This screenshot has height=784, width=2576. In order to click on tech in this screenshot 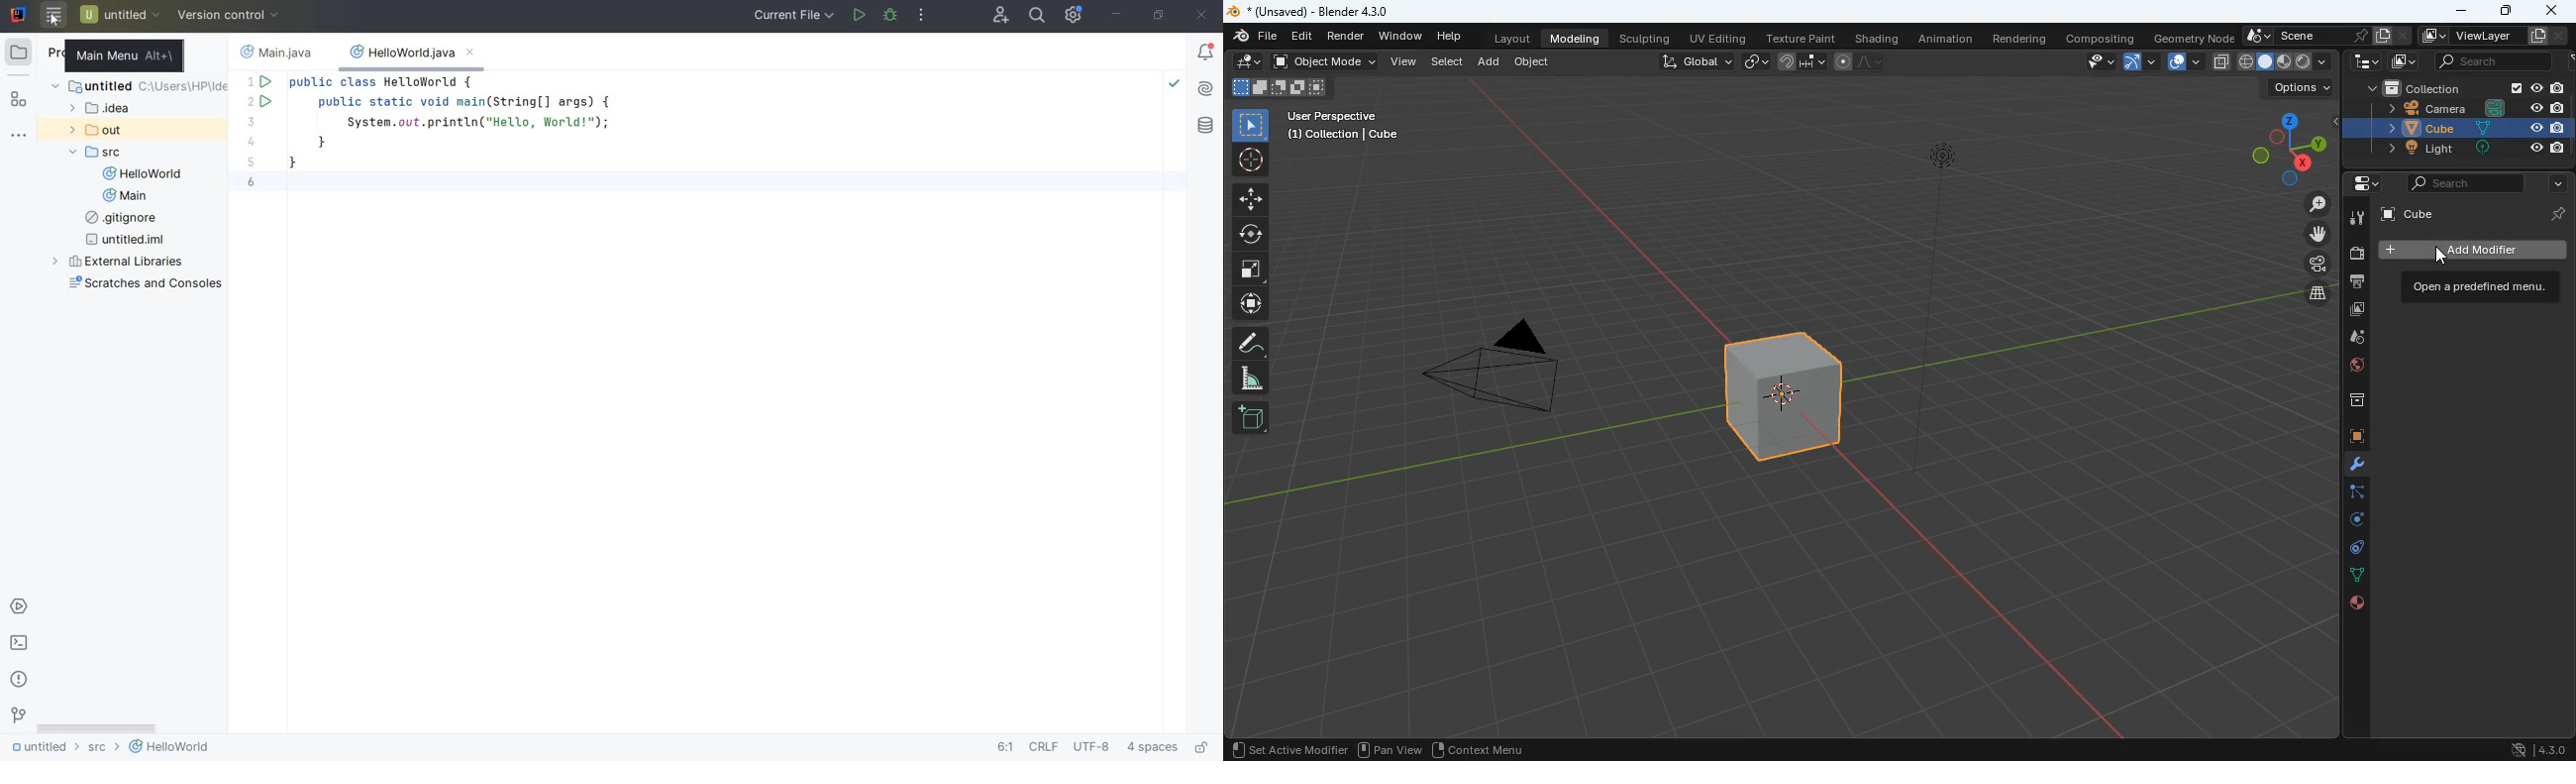, I will do `click(2363, 62)`.